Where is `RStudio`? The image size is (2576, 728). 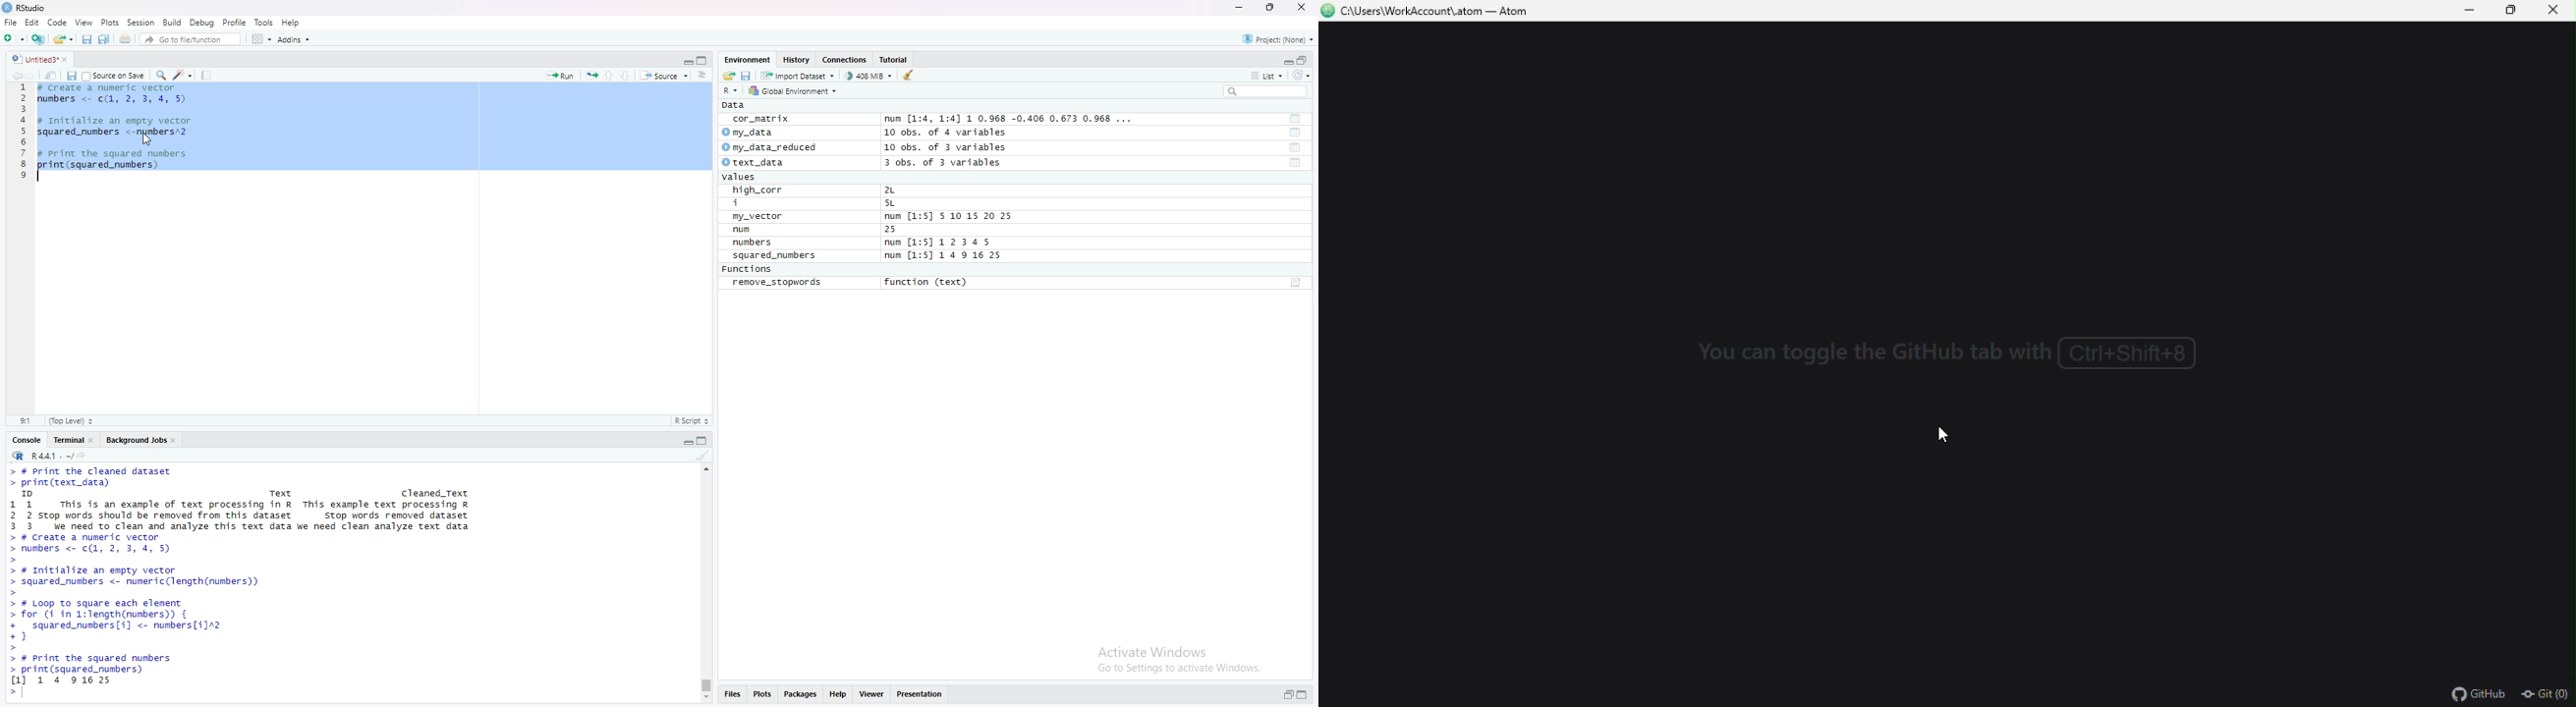
RStudio is located at coordinates (26, 8).